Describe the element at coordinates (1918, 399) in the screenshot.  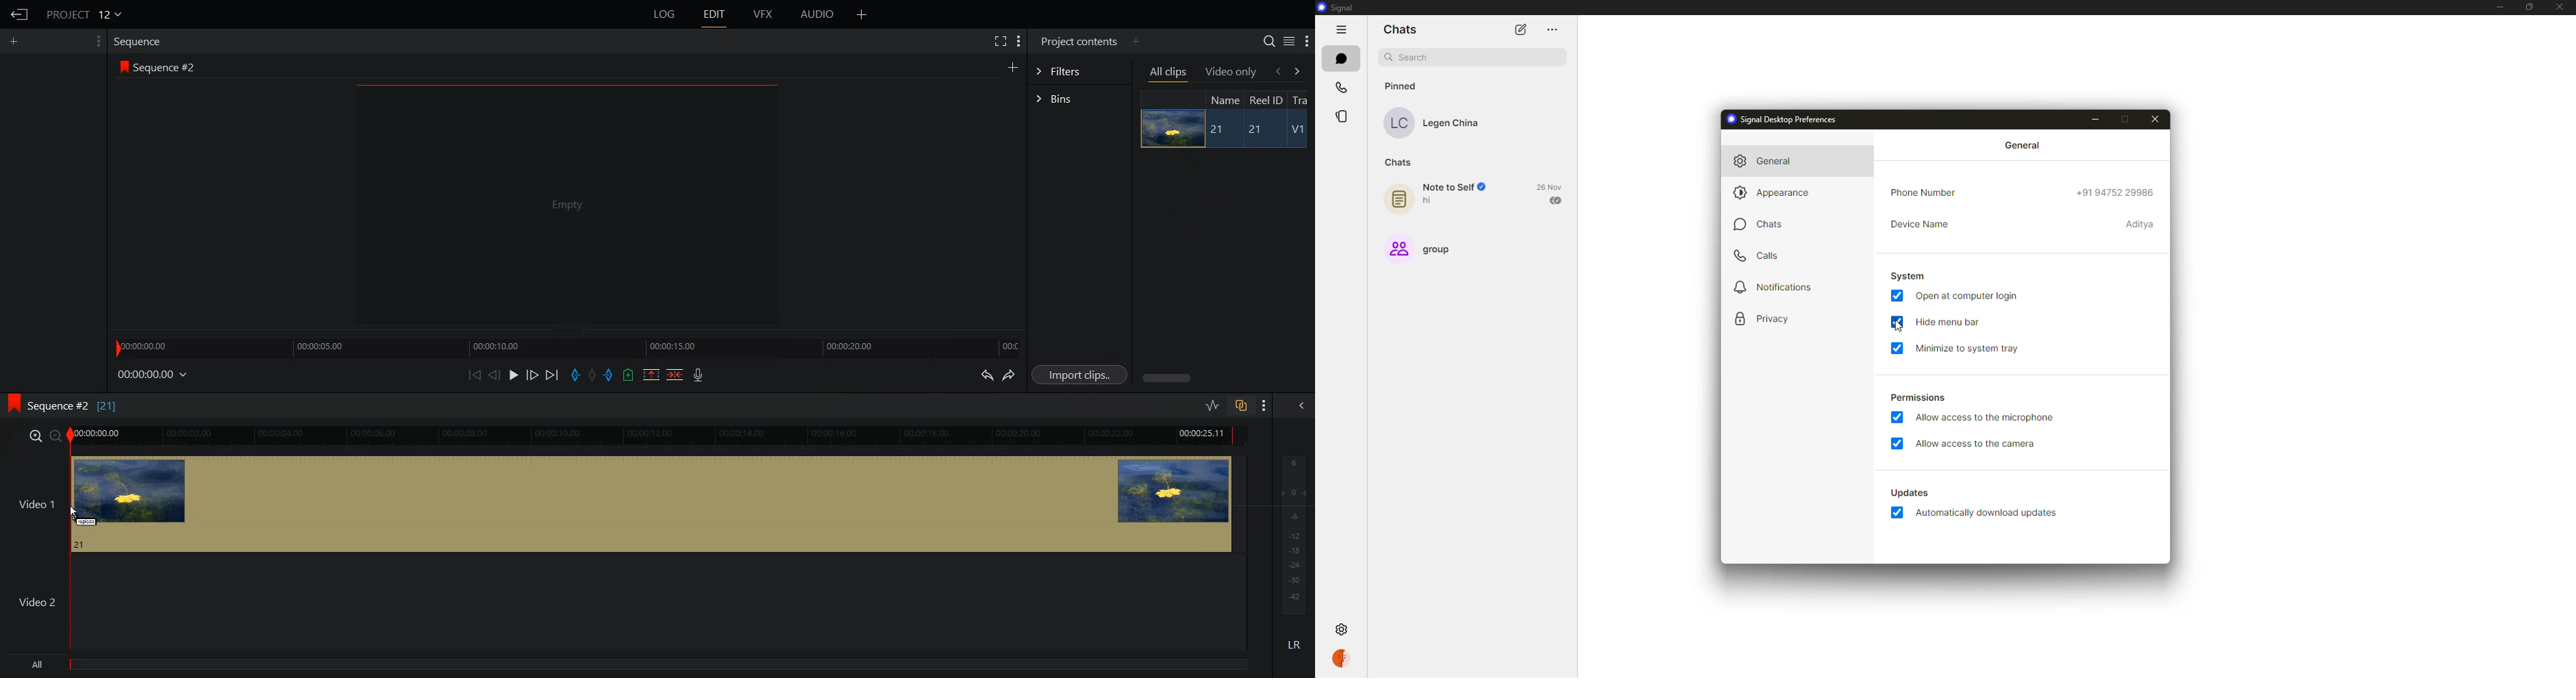
I see `permissions` at that location.